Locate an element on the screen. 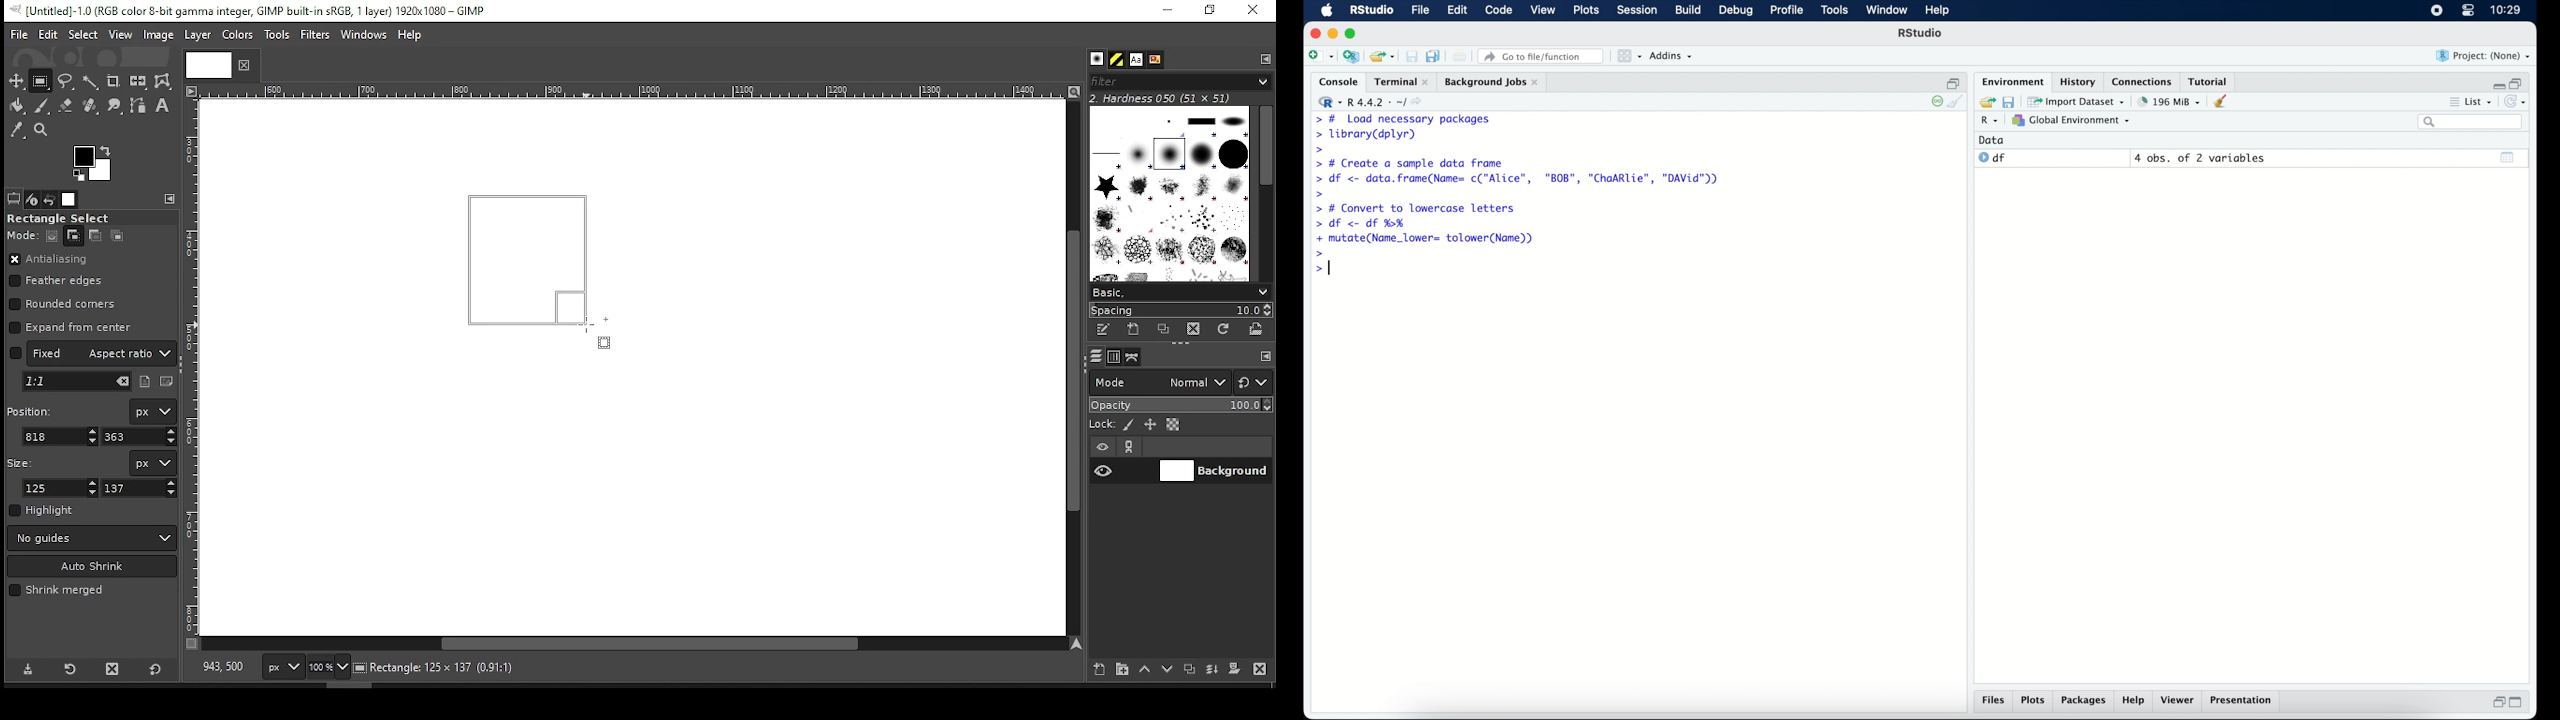  view is located at coordinates (1543, 11).